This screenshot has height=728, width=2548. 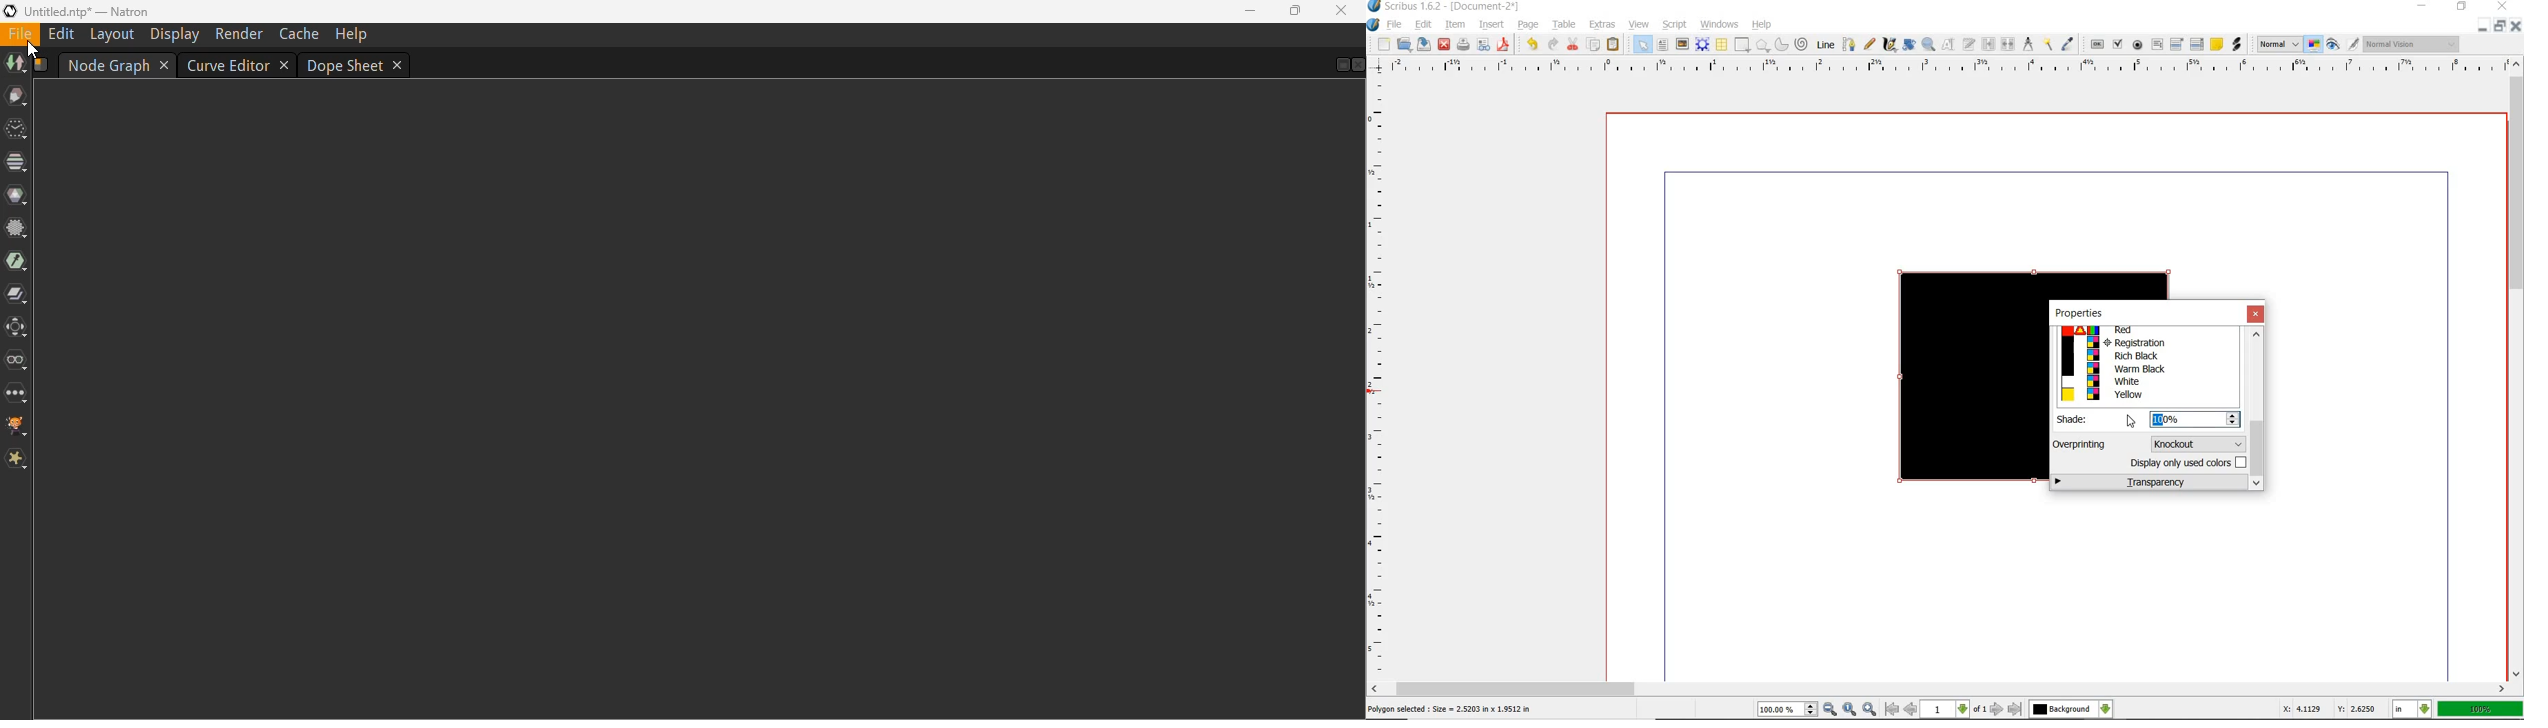 What do you see at coordinates (1465, 46) in the screenshot?
I see `print` at bounding box center [1465, 46].